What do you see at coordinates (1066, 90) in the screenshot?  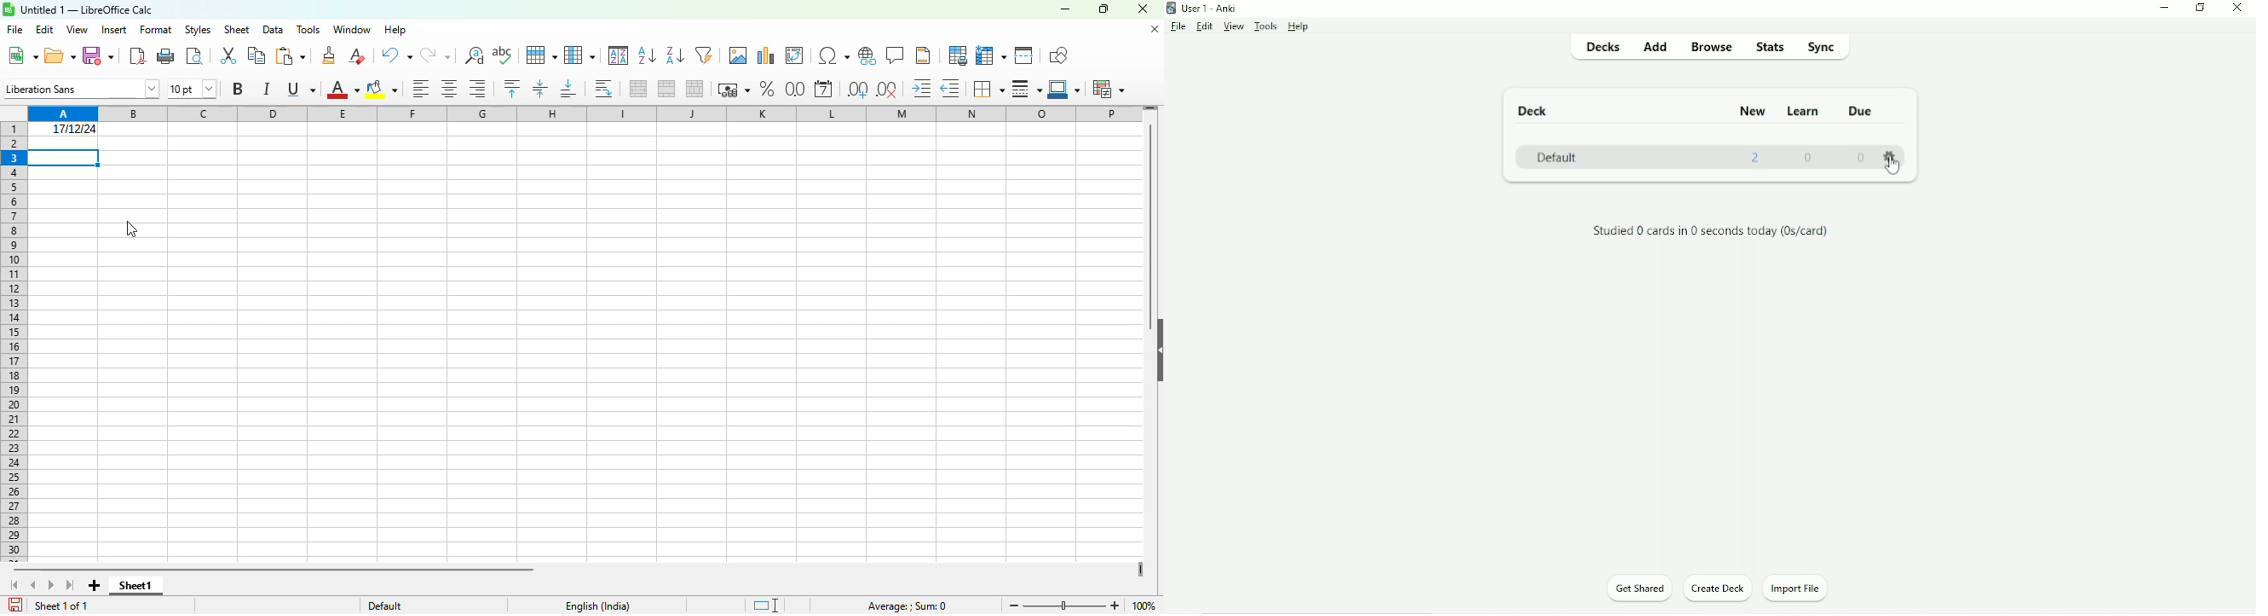 I see `border color` at bounding box center [1066, 90].